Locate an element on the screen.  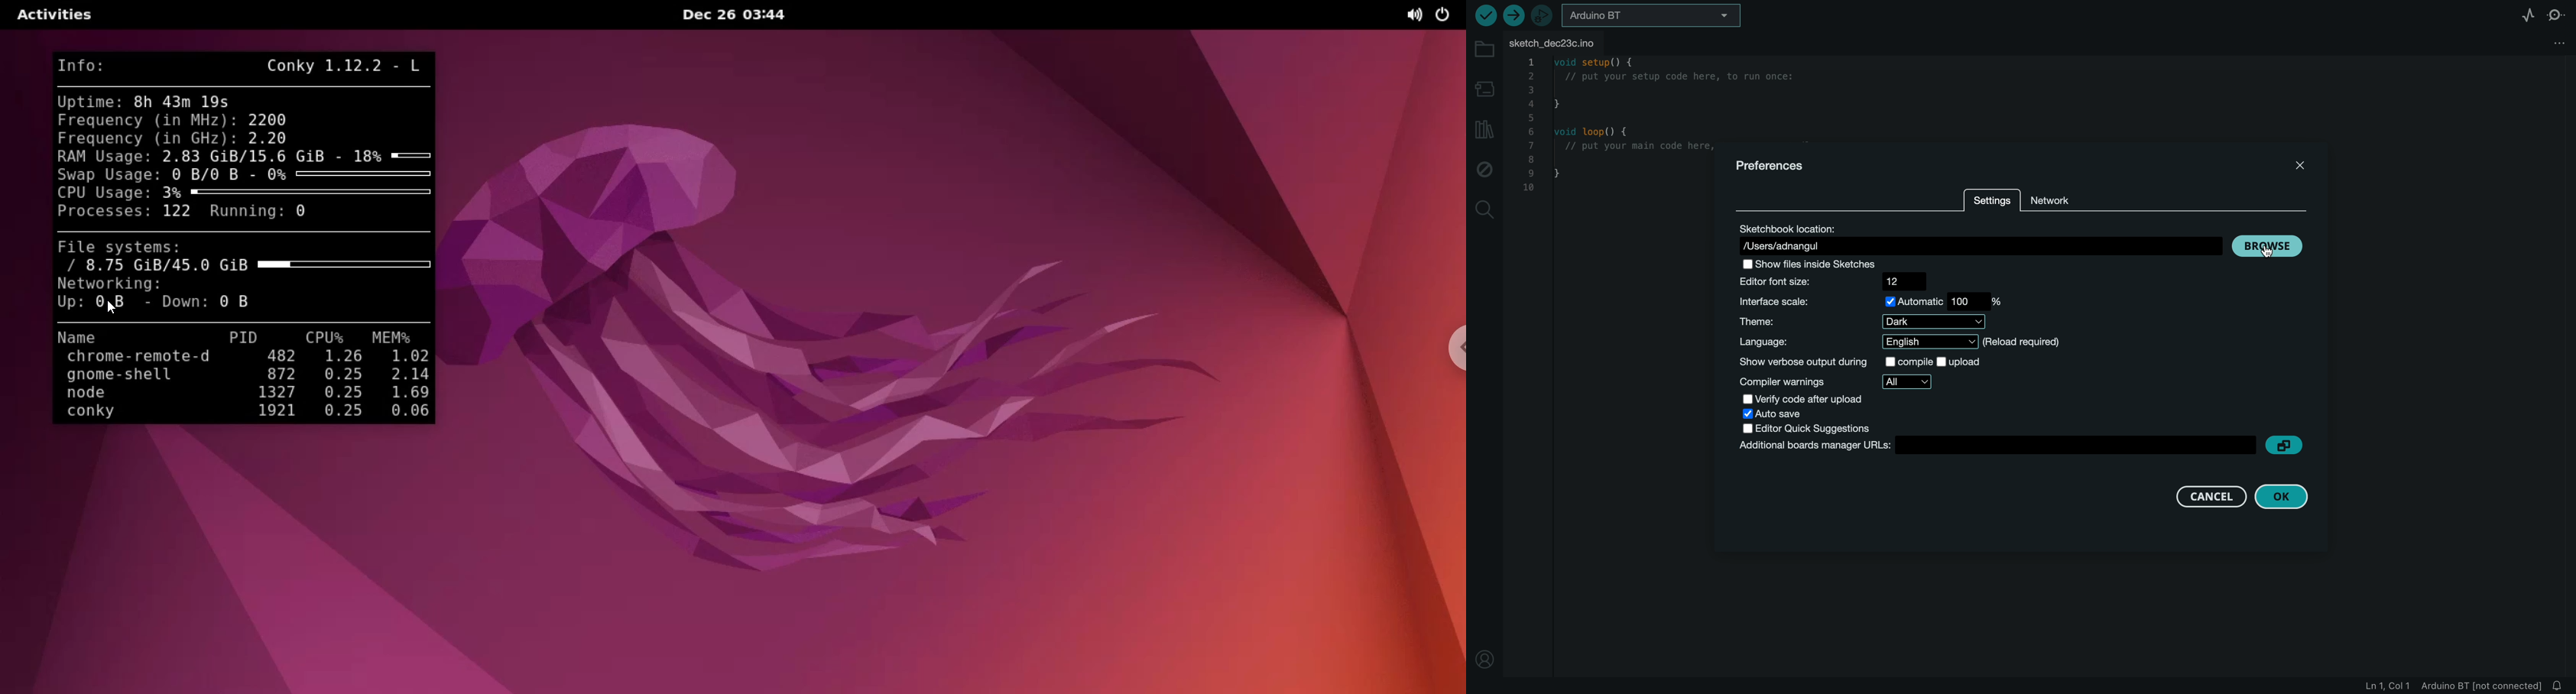
show verbose is located at coordinates (1858, 362).